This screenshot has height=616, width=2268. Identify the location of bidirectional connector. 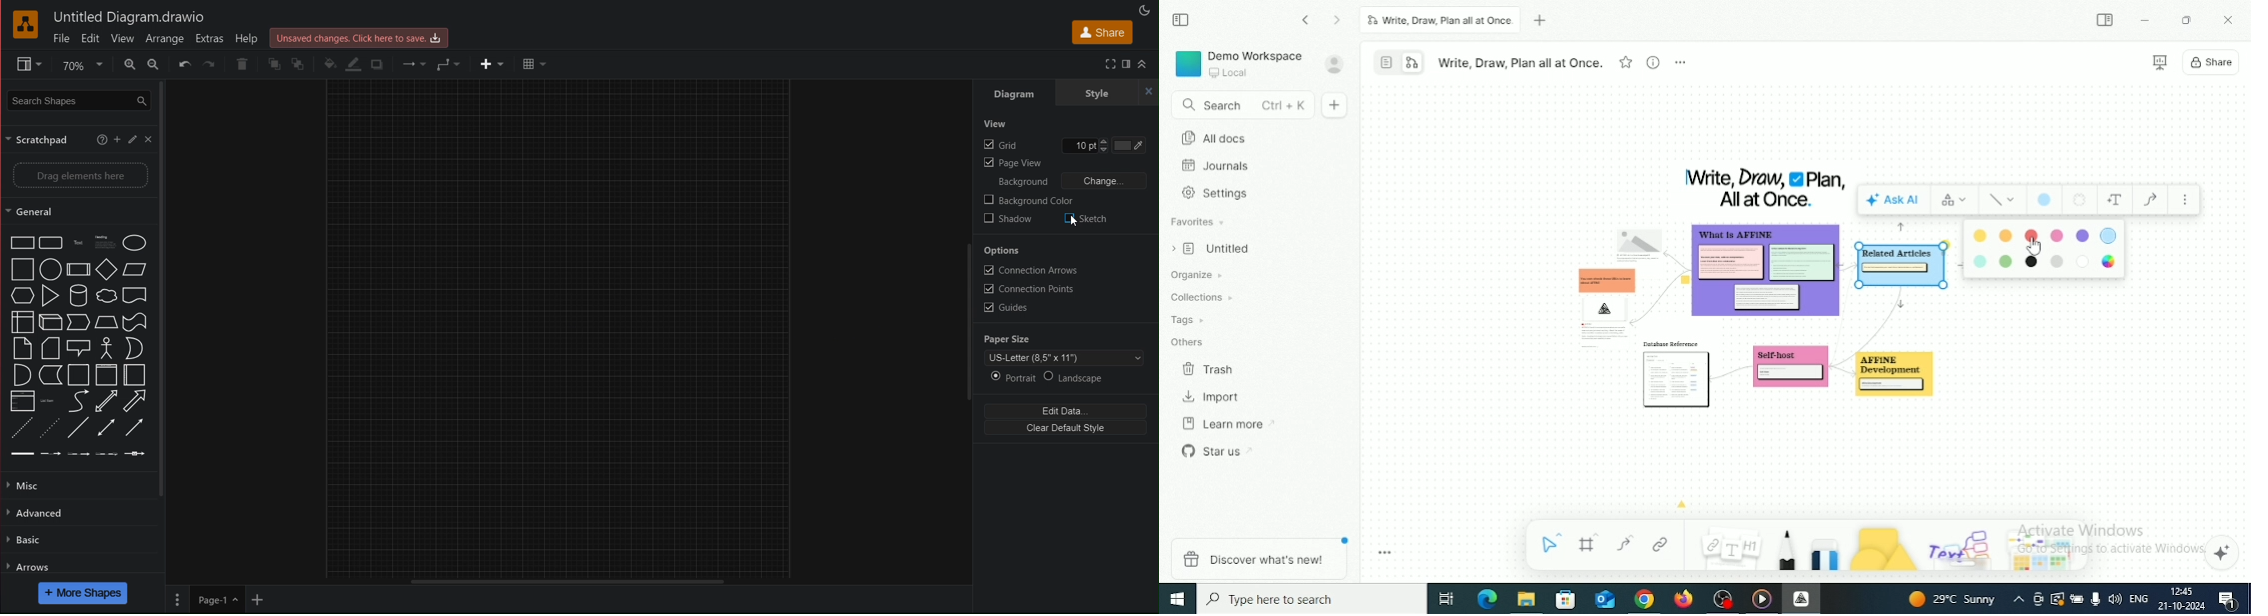
(107, 427).